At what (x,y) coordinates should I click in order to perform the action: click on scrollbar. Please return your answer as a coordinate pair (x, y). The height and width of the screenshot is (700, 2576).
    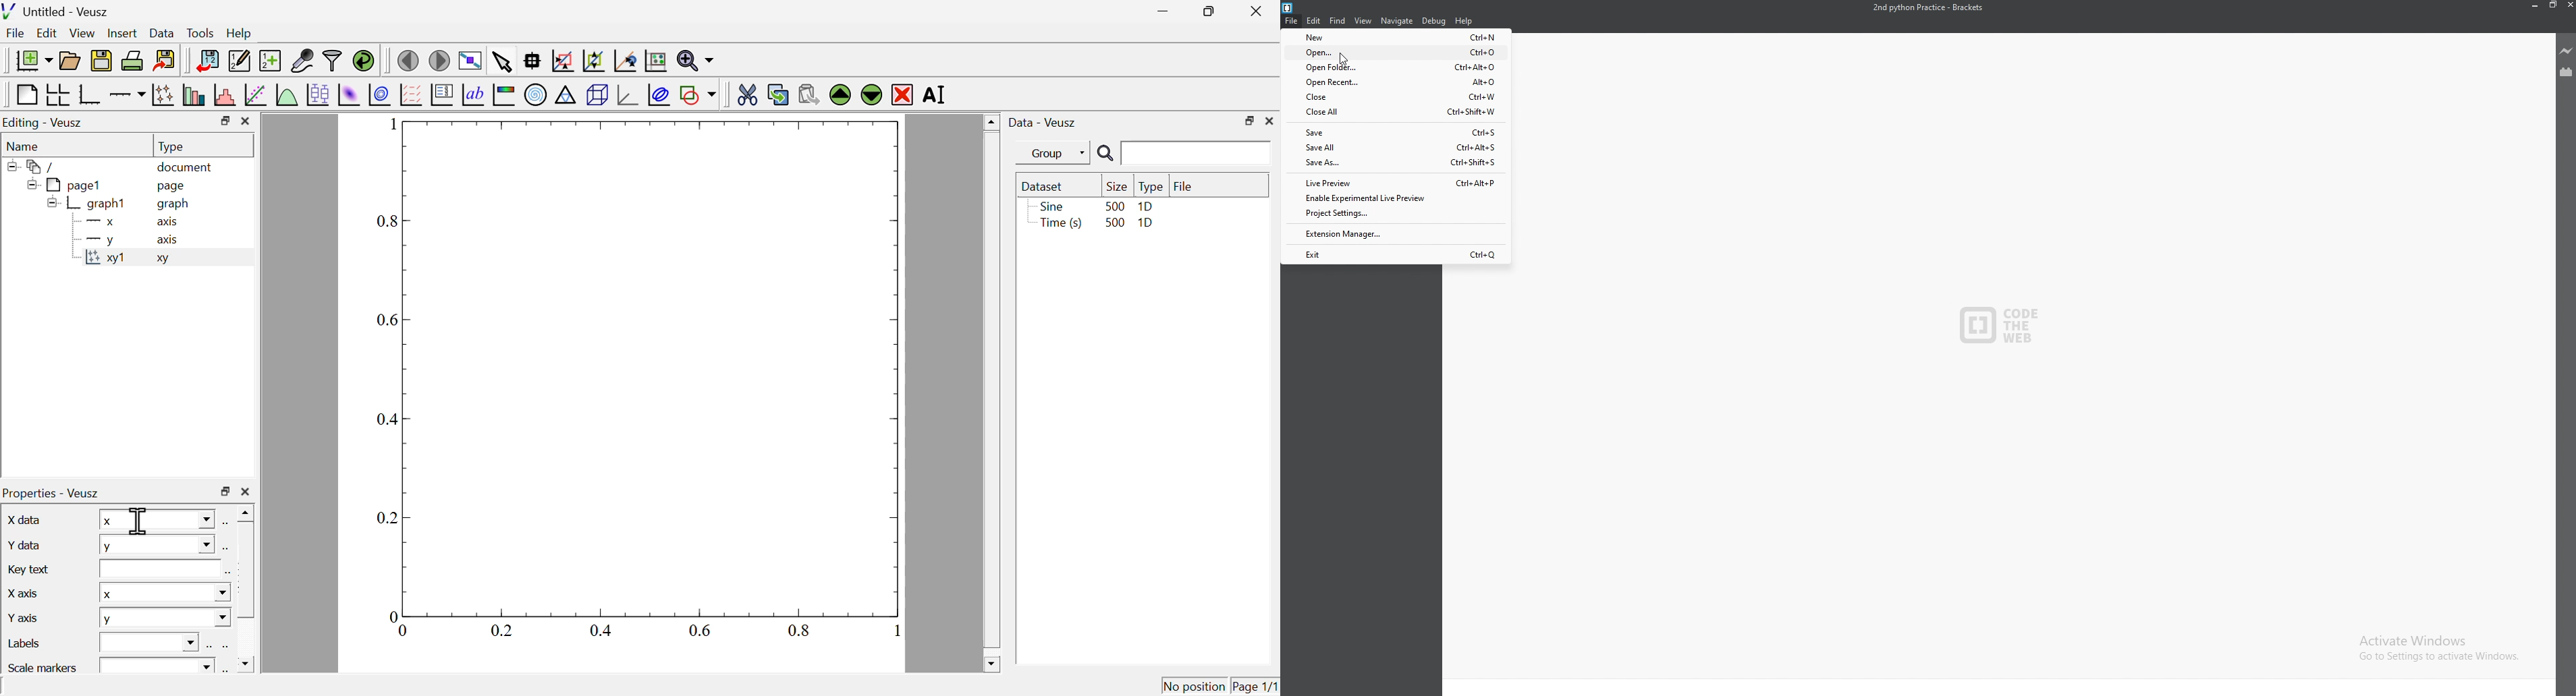
    Looking at the image, I should click on (246, 589).